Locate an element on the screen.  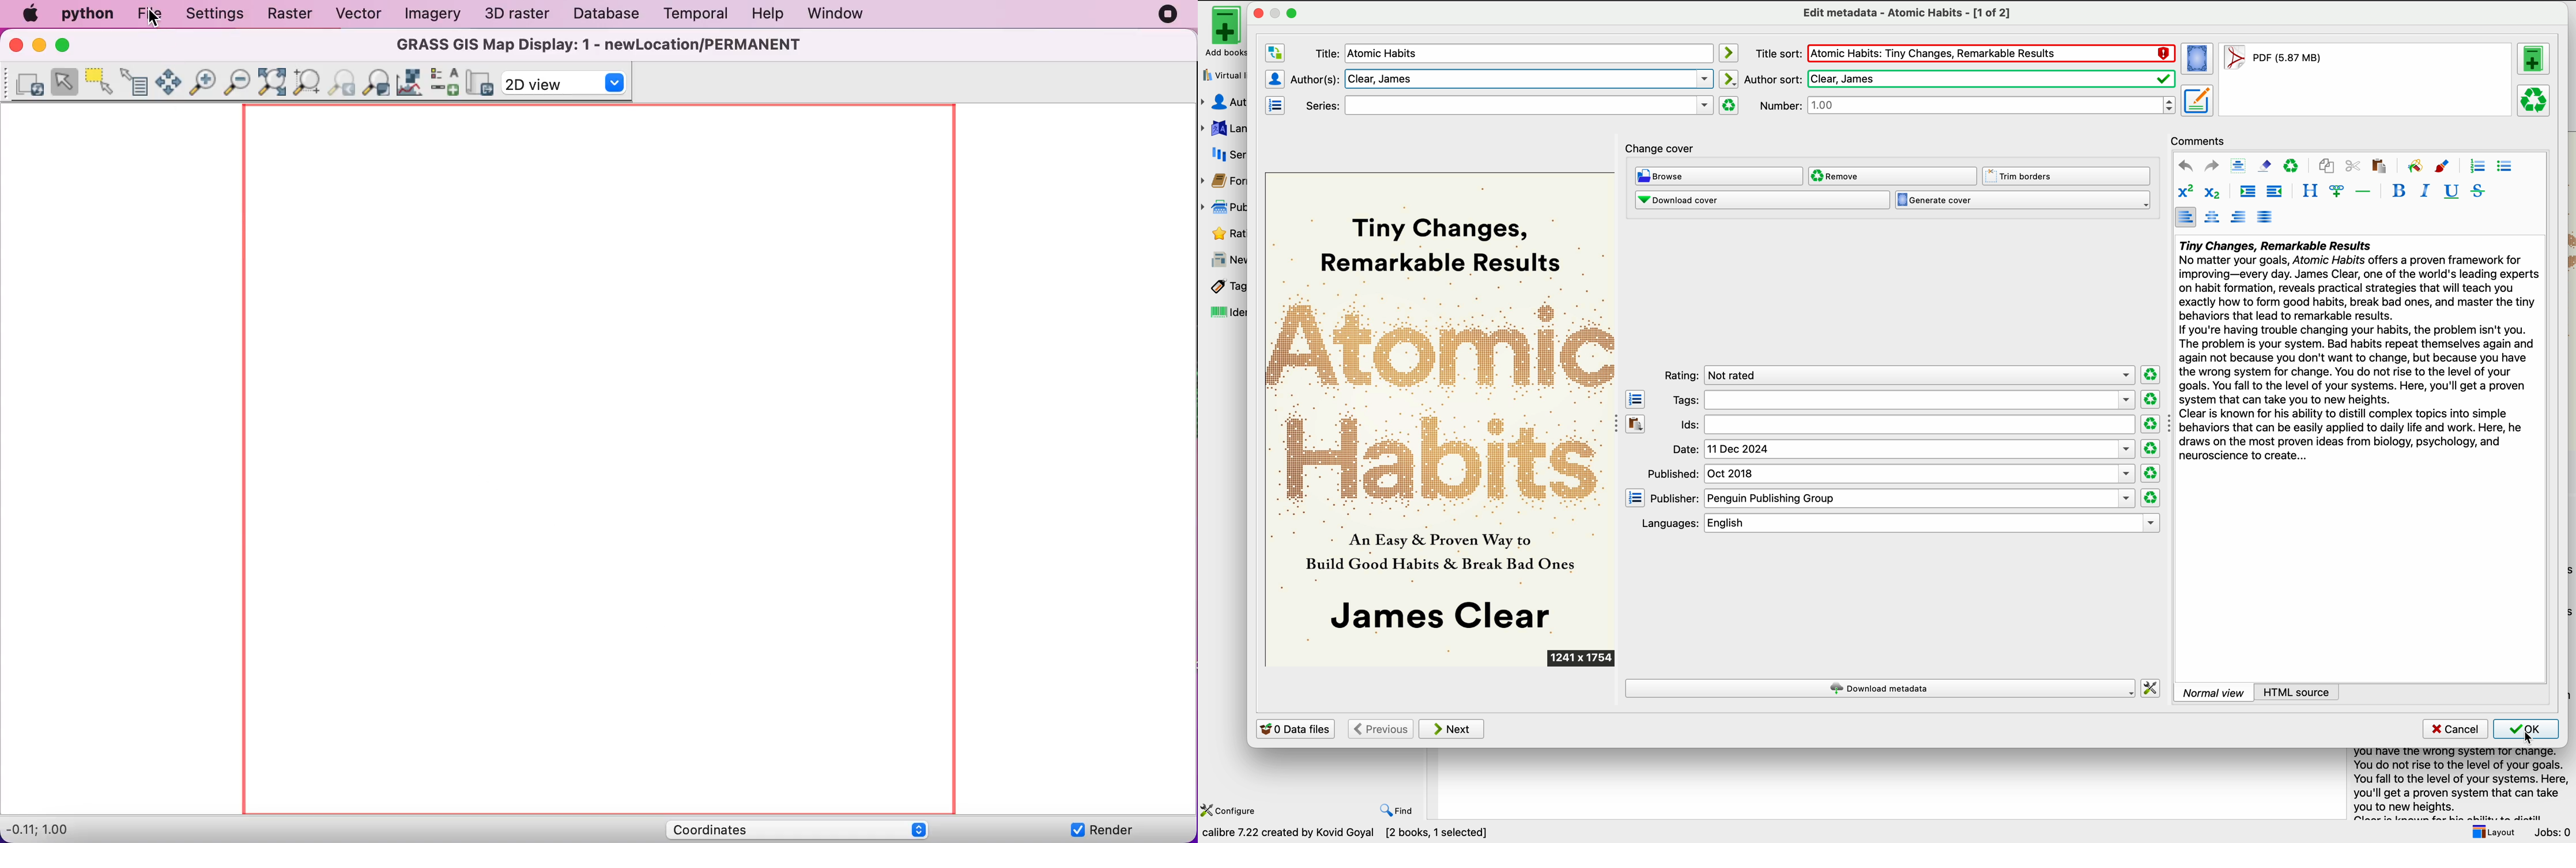
click on OK button is located at coordinates (2526, 731).